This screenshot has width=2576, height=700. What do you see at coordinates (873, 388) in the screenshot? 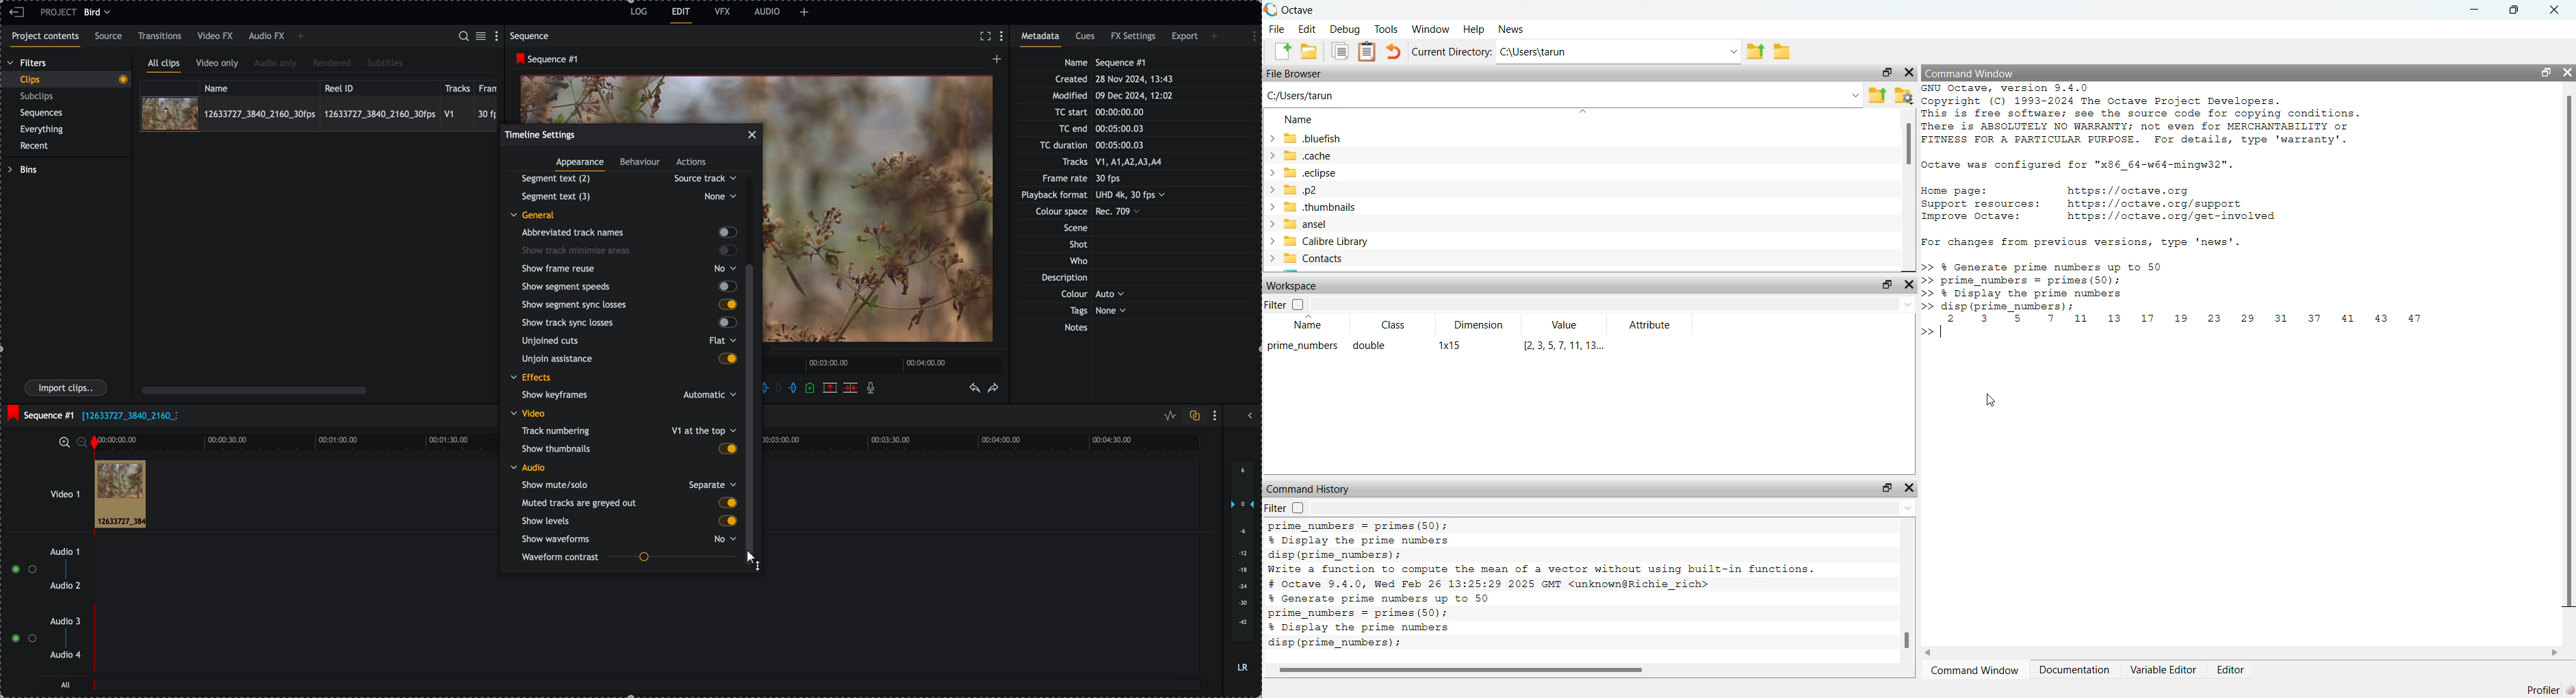
I see `recored voice-over` at bounding box center [873, 388].